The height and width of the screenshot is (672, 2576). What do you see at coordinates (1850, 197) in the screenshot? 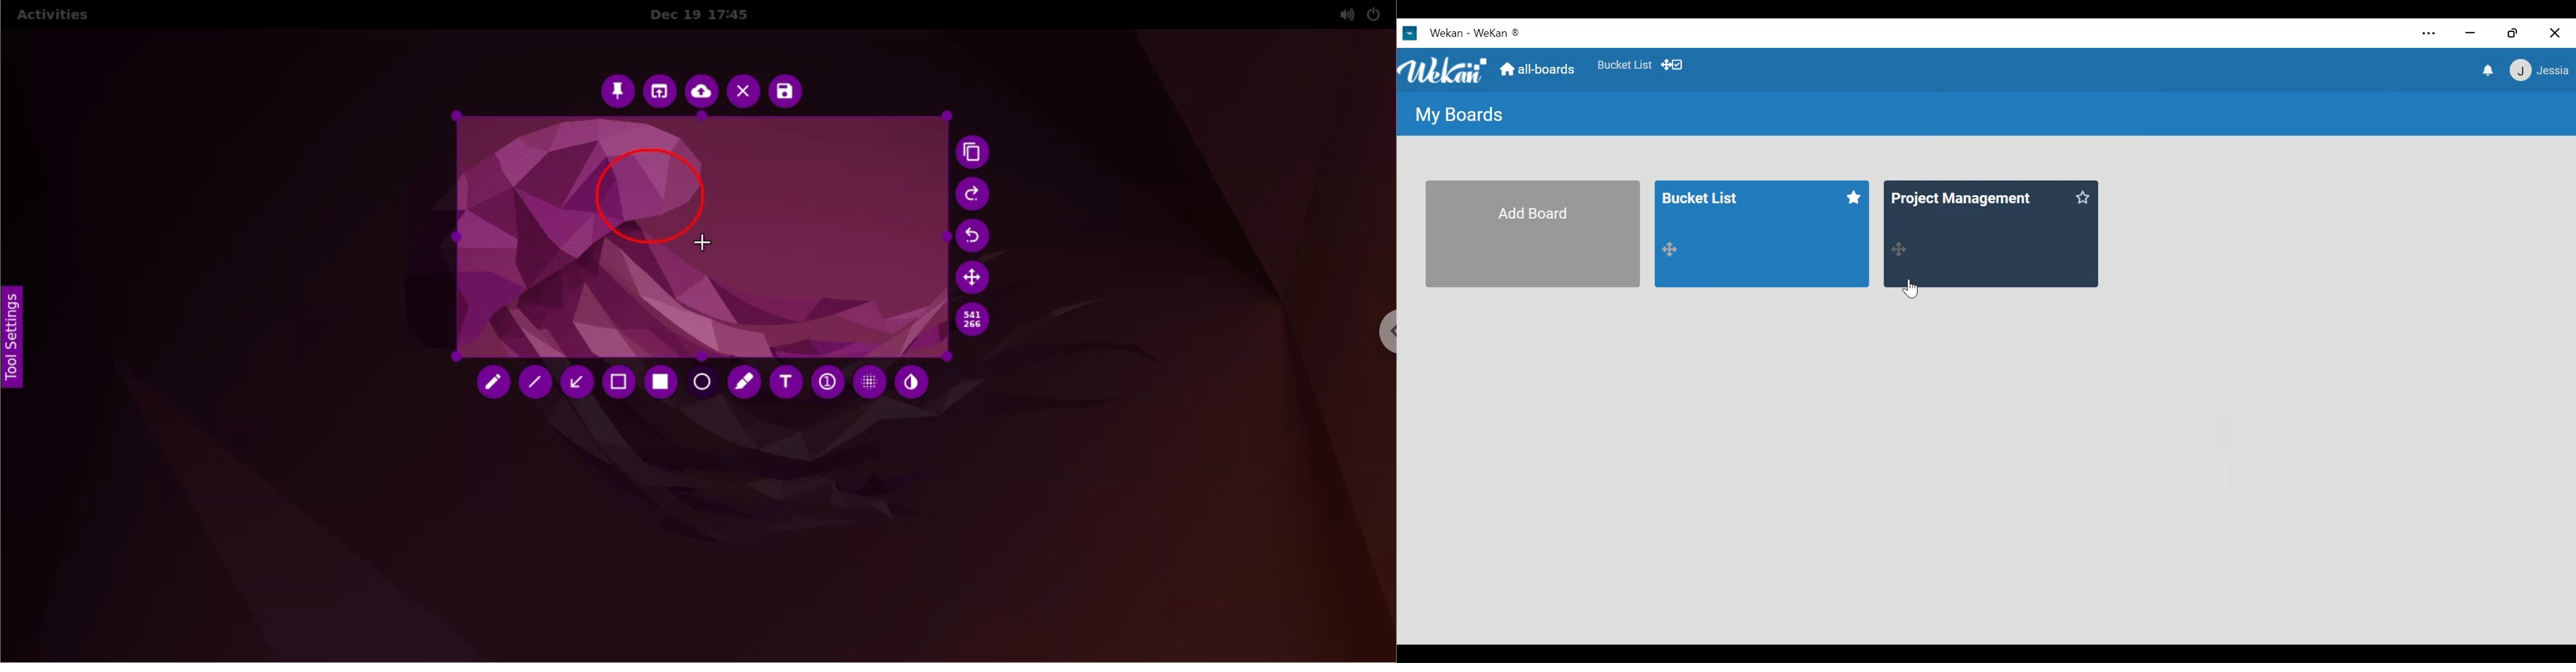
I see `star` at bounding box center [1850, 197].